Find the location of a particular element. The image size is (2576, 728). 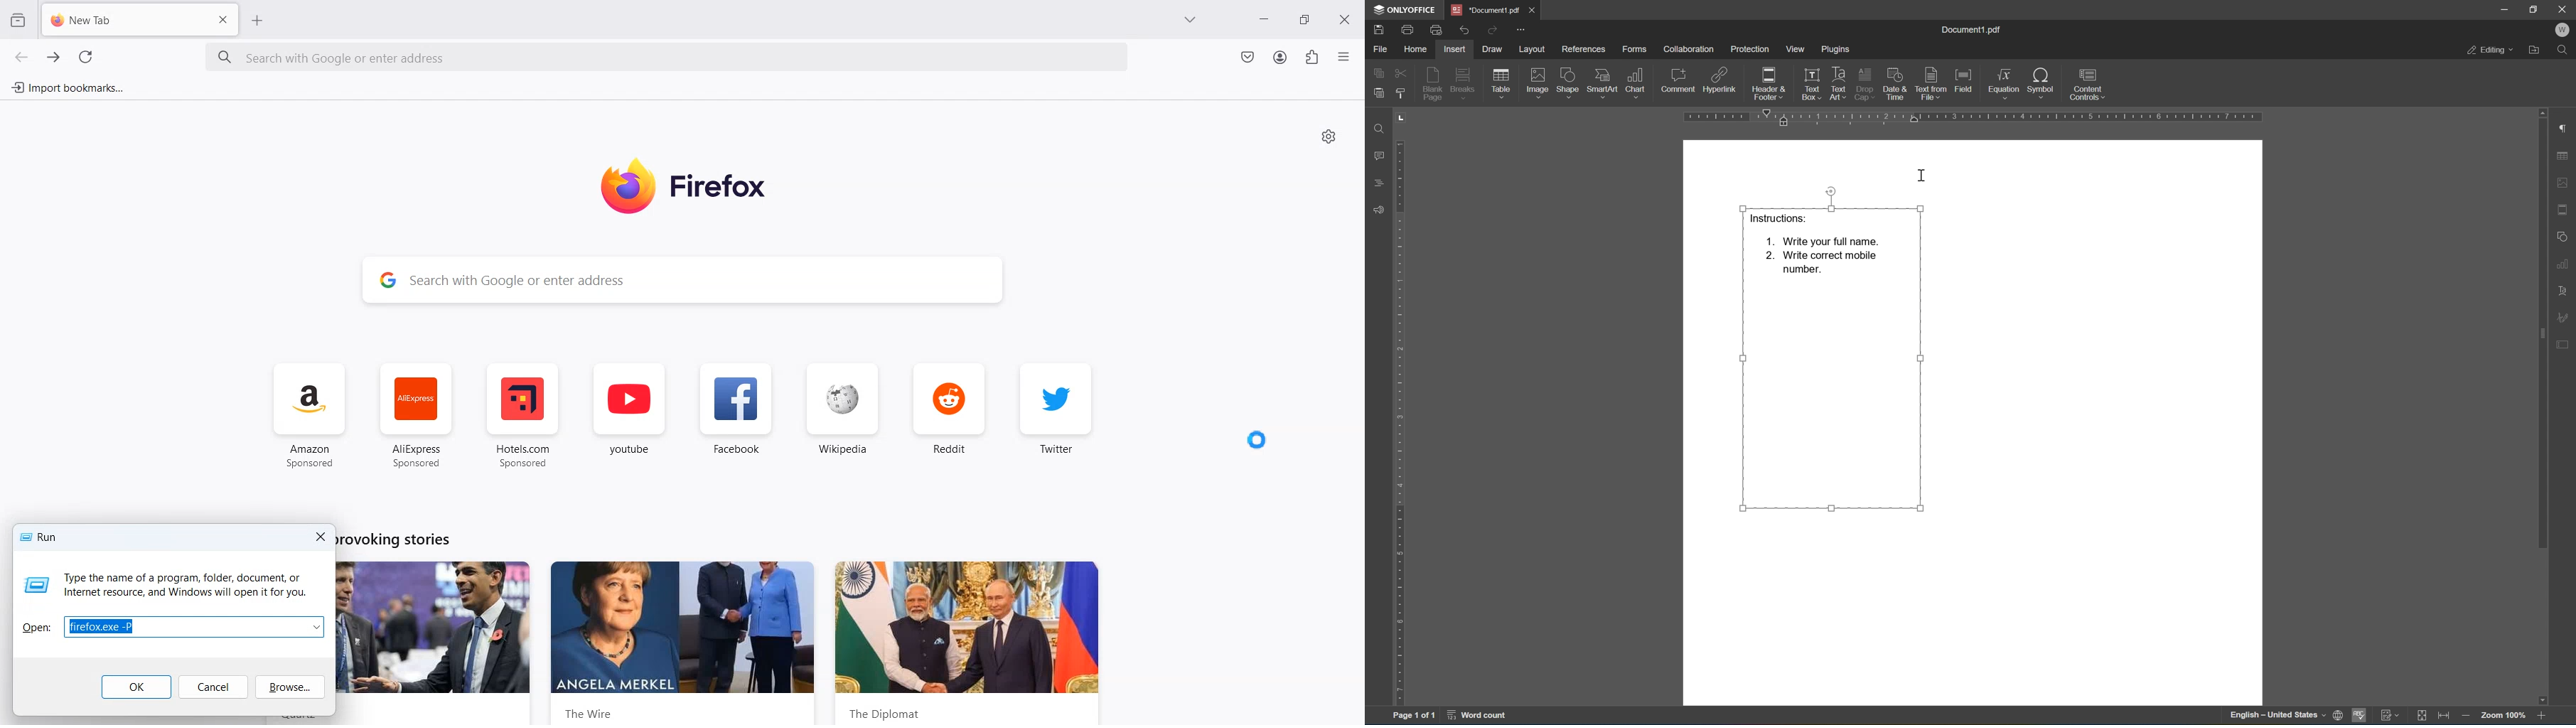

Minimize is located at coordinates (1265, 21).